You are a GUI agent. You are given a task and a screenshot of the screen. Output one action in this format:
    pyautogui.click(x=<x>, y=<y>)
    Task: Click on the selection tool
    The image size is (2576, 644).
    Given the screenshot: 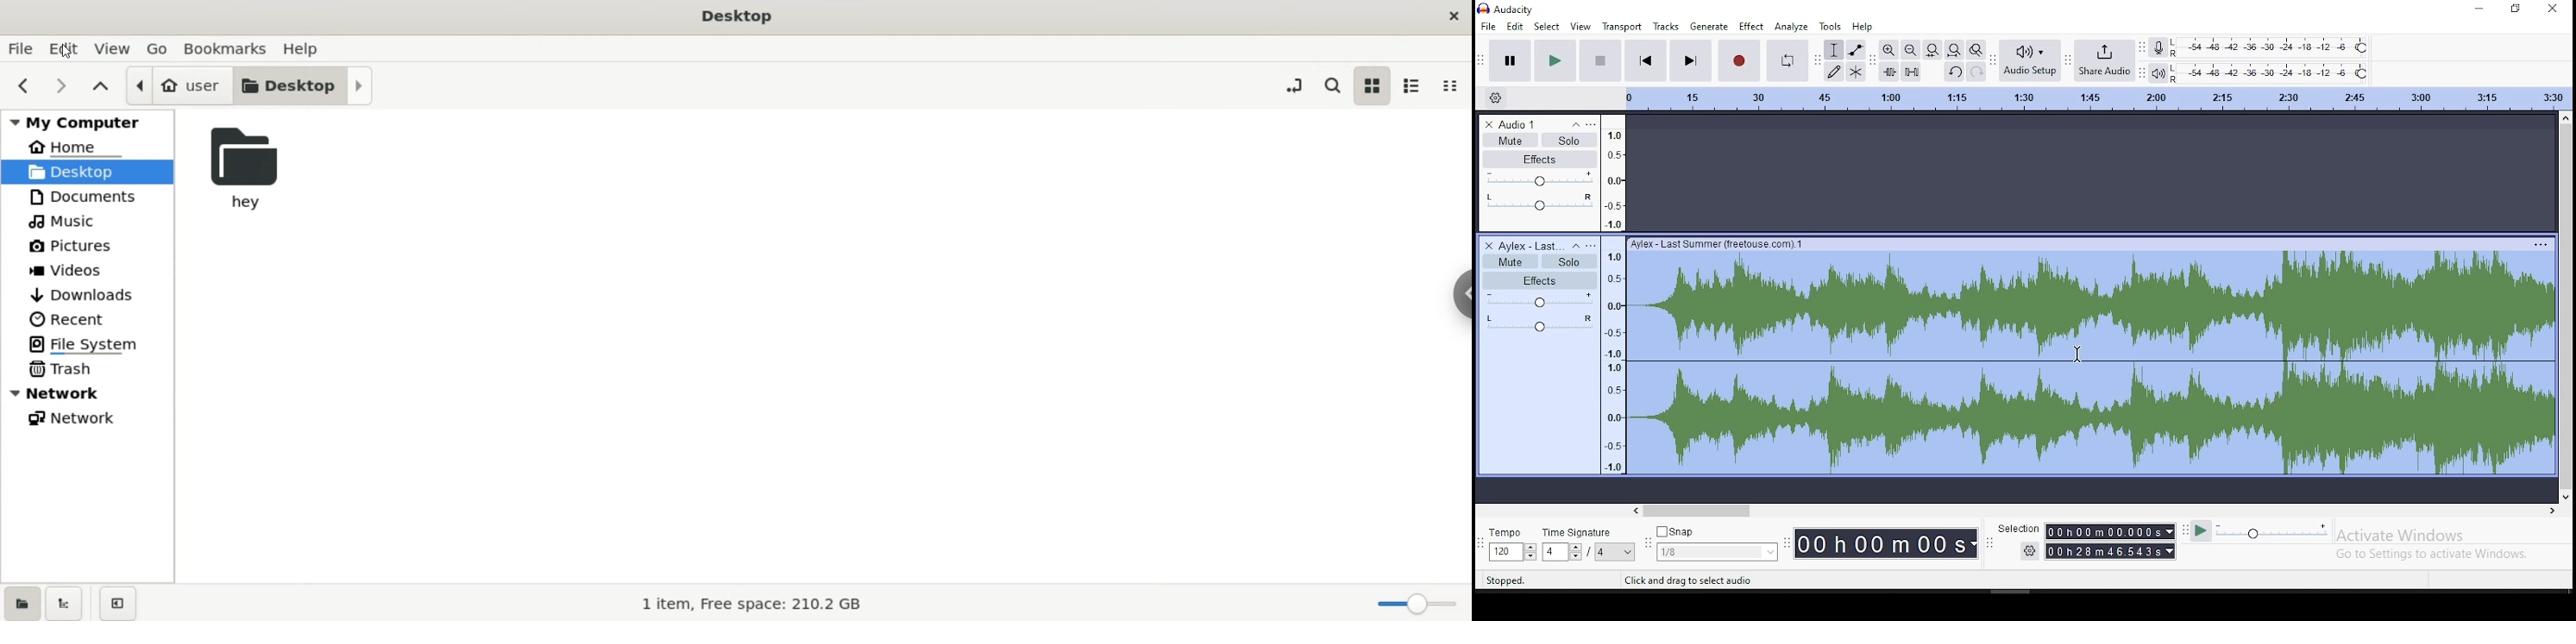 What is the action you would take?
    pyautogui.click(x=1834, y=49)
    